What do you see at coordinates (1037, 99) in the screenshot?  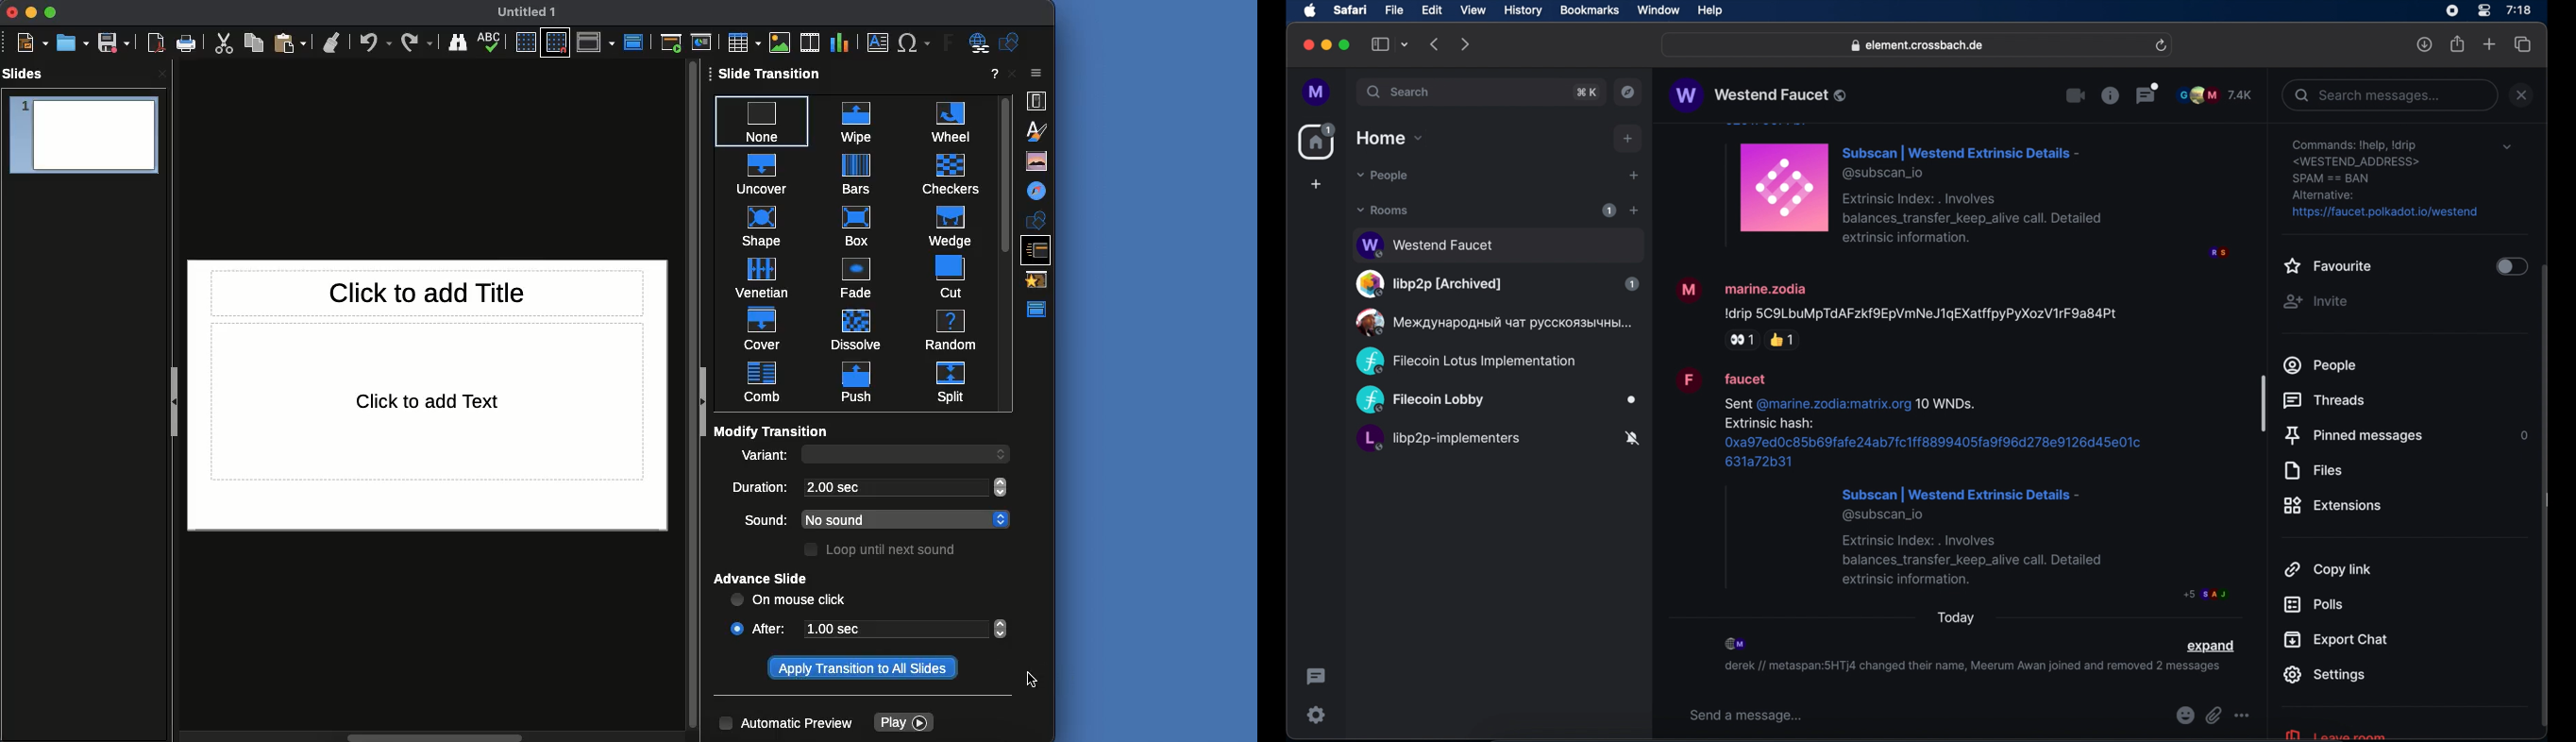 I see `Properties` at bounding box center [1037, 99].